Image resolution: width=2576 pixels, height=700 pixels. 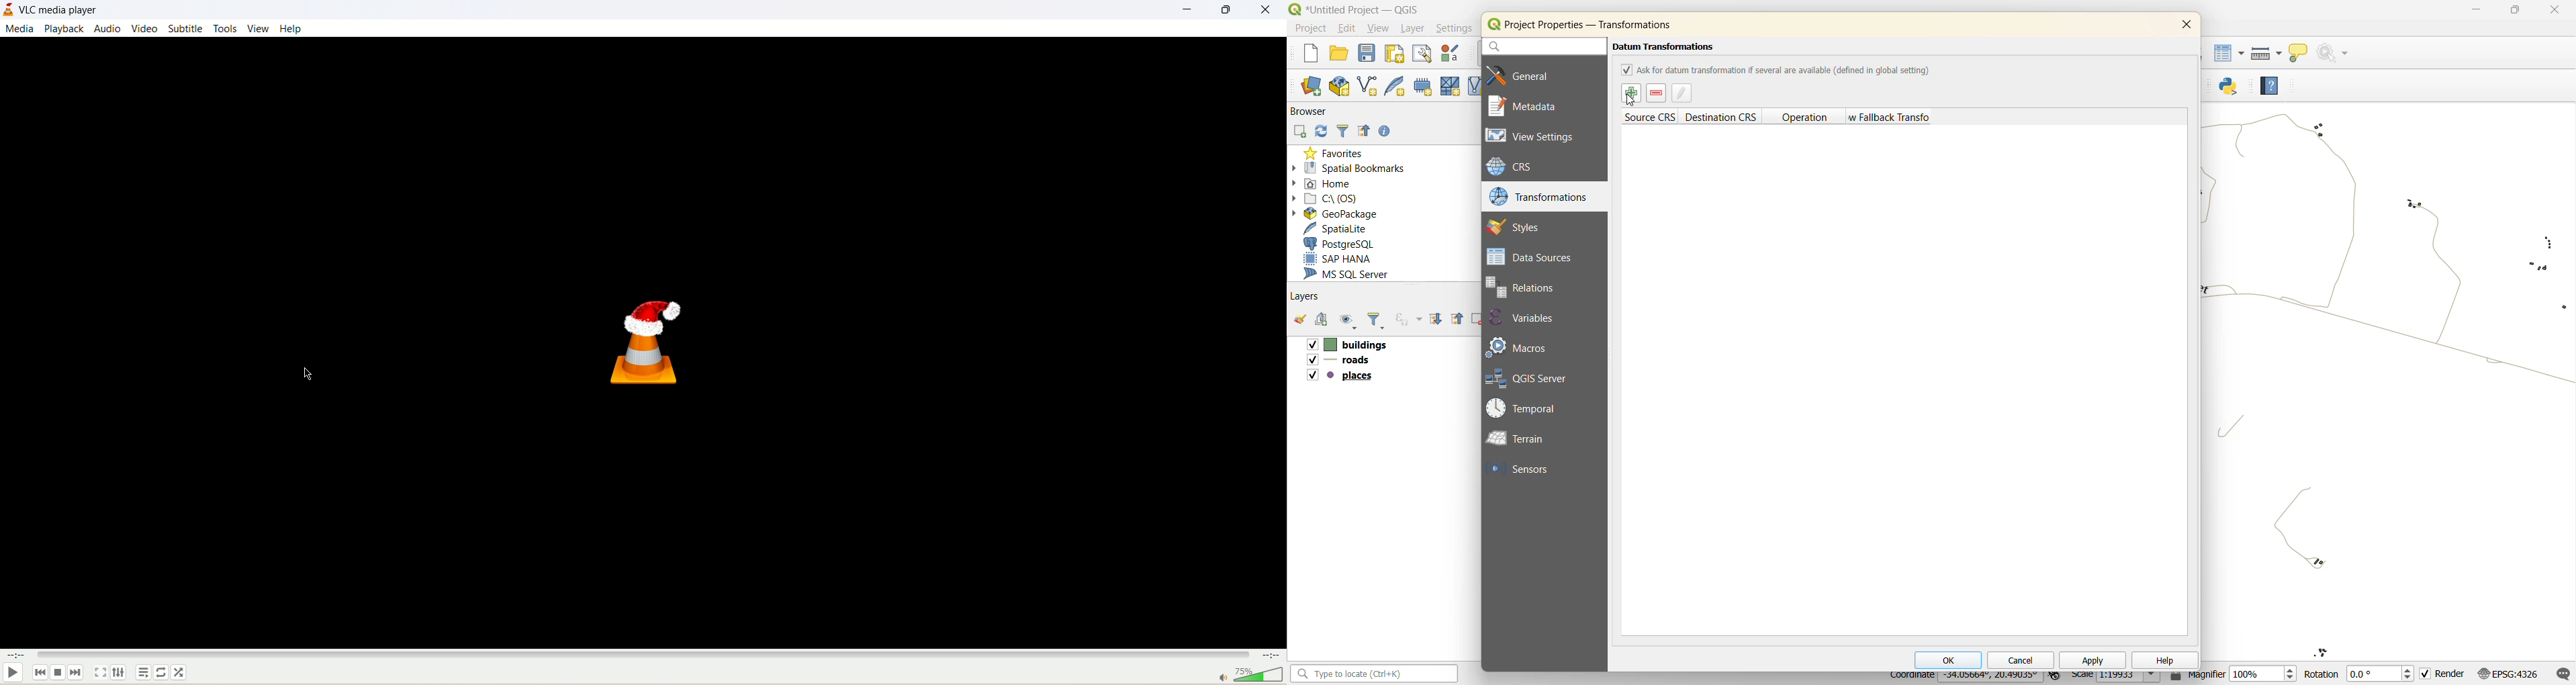 I want to click on remove datum transformations, so click(x=1657, y=93).